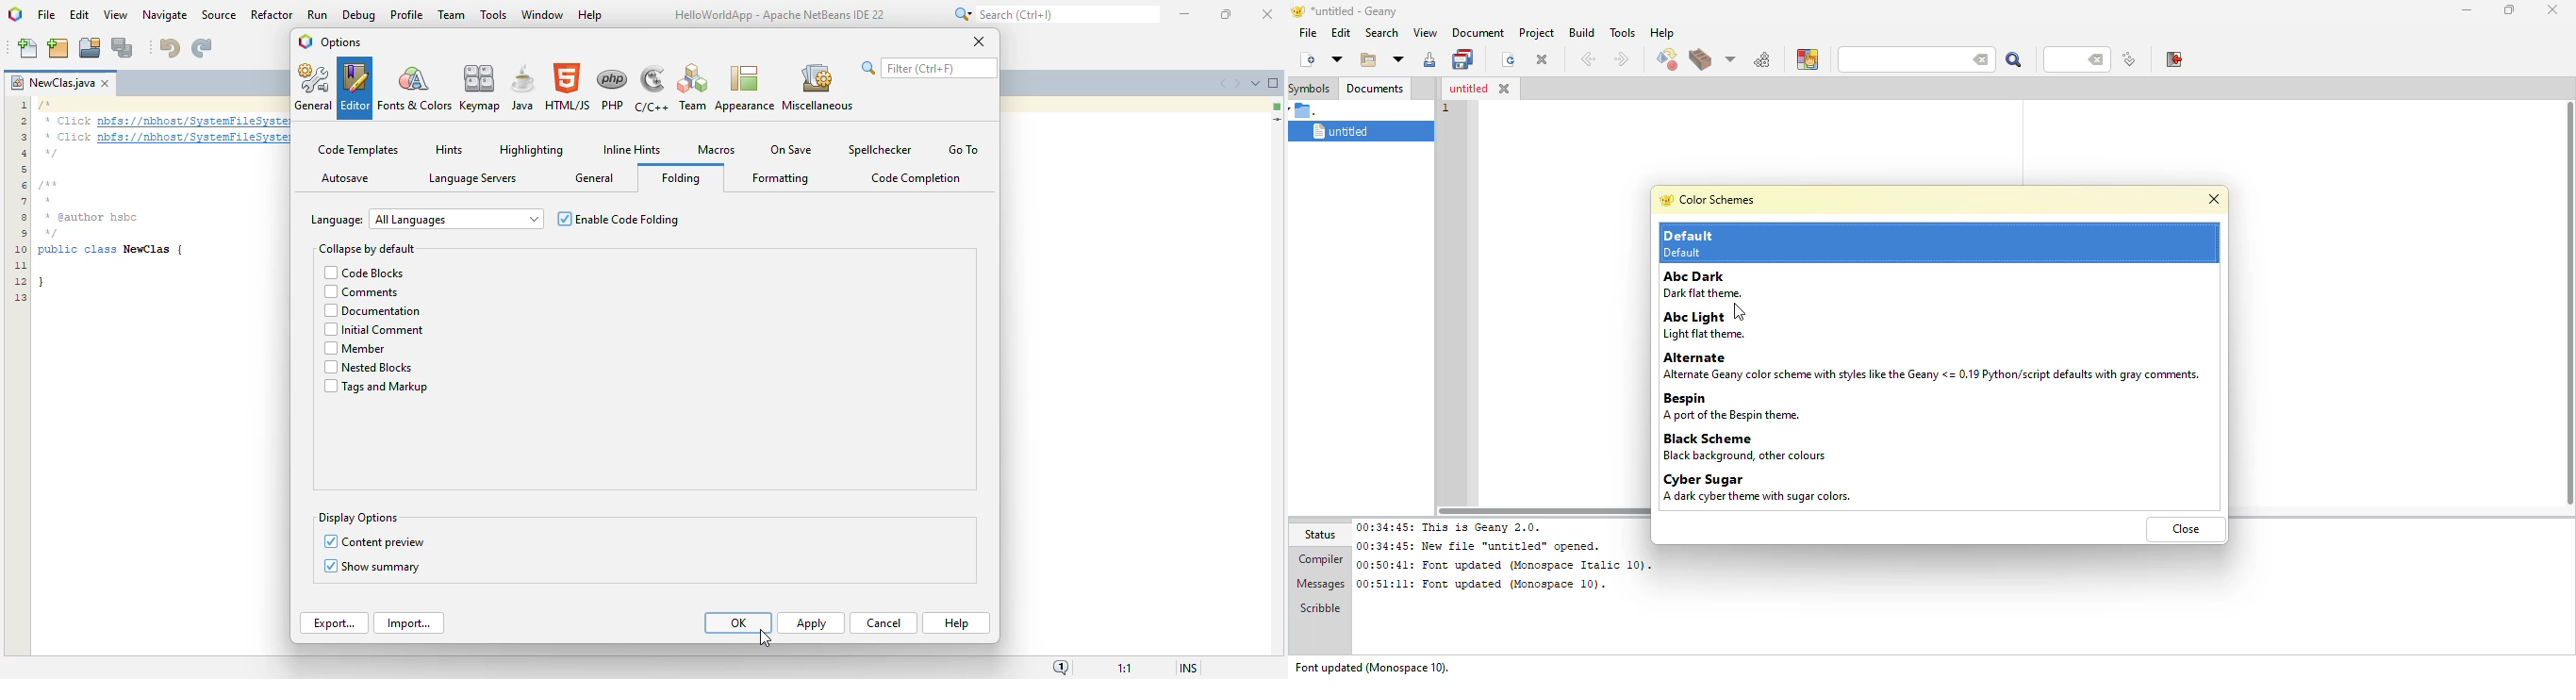 This screenshot has height=700, width=2576. What do you see at coordinates (1466, 89) in the screenshot?
I see `untitled` at bounding box center [1466, 89].